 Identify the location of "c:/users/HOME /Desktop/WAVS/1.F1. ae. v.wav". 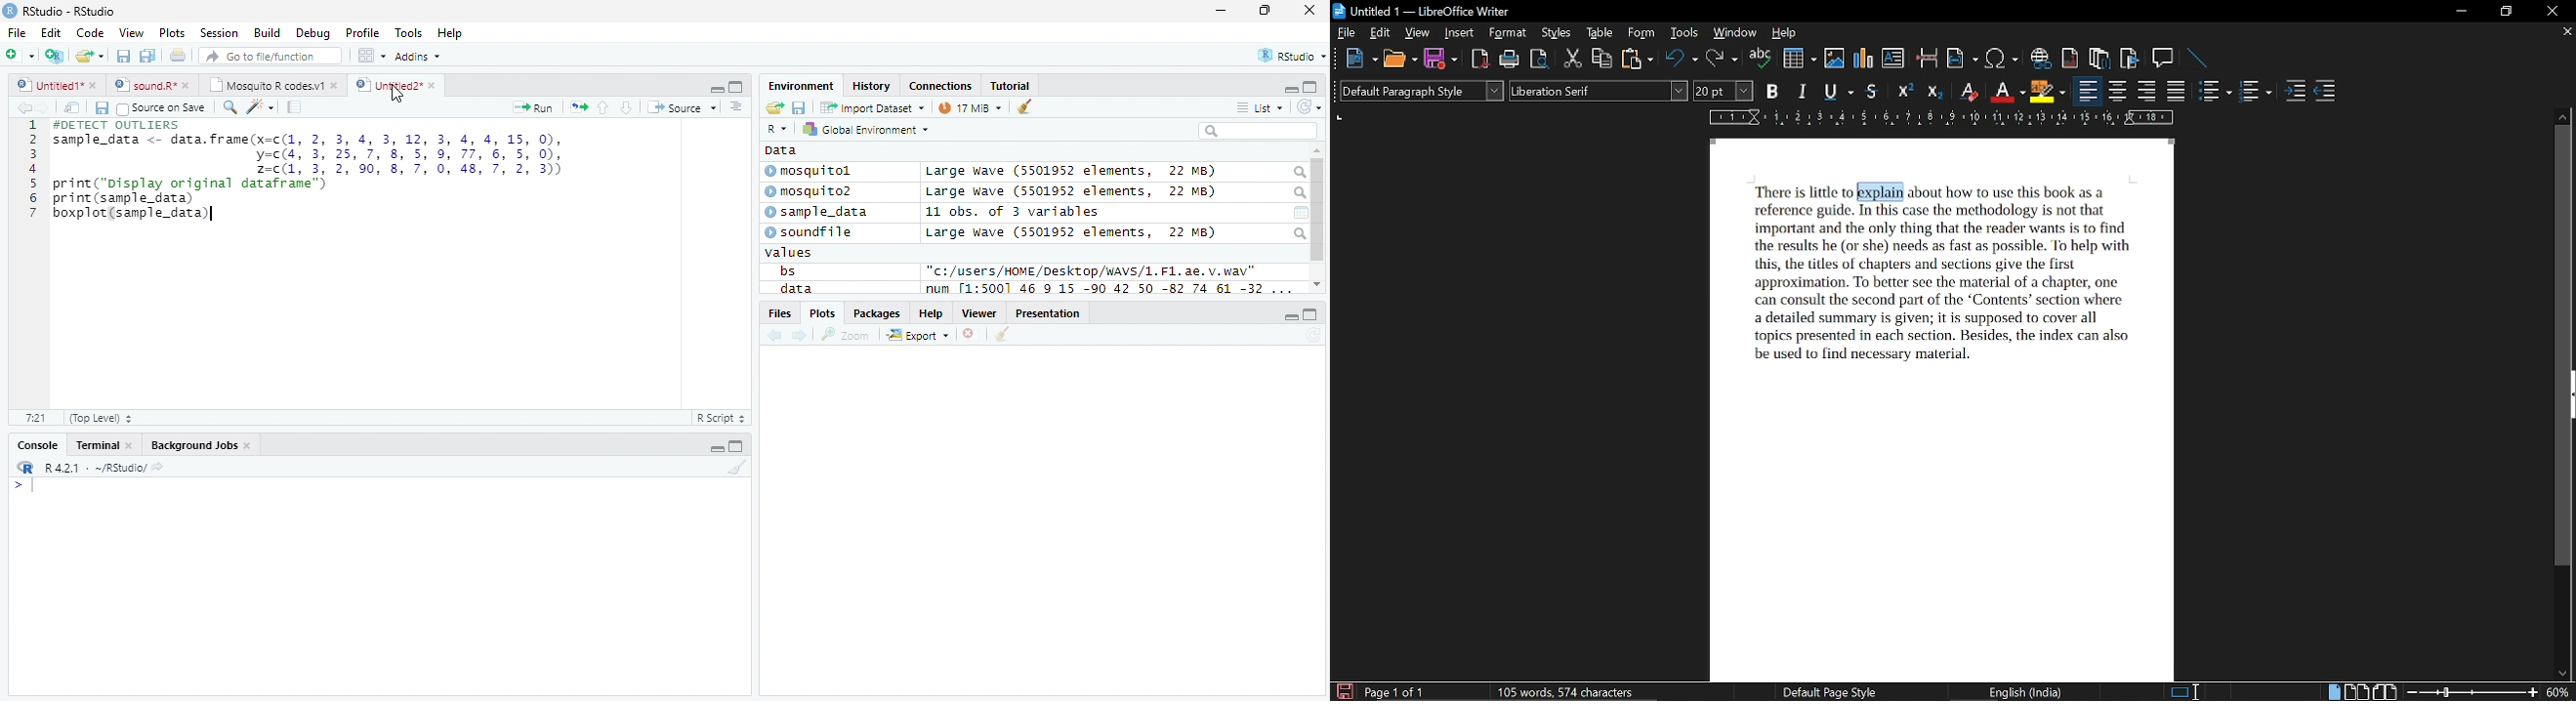
(1092, 270).